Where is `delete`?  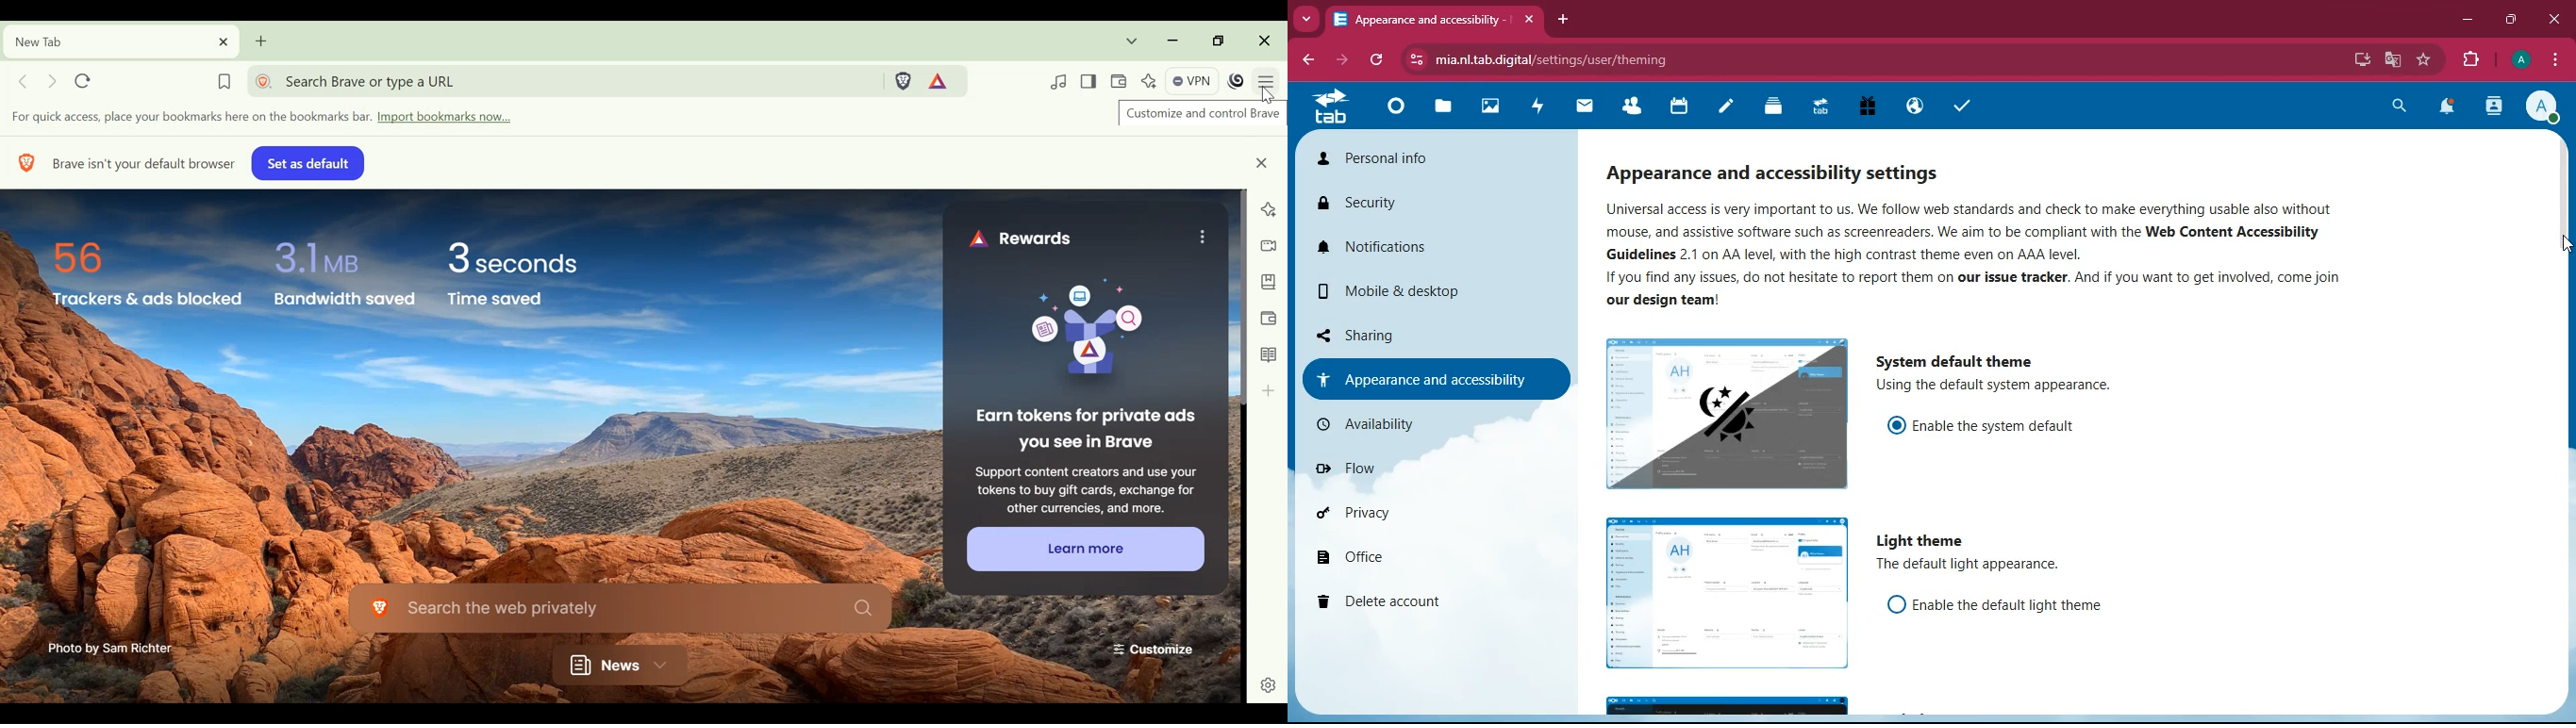 delete is located at coordinates (1424, 602).